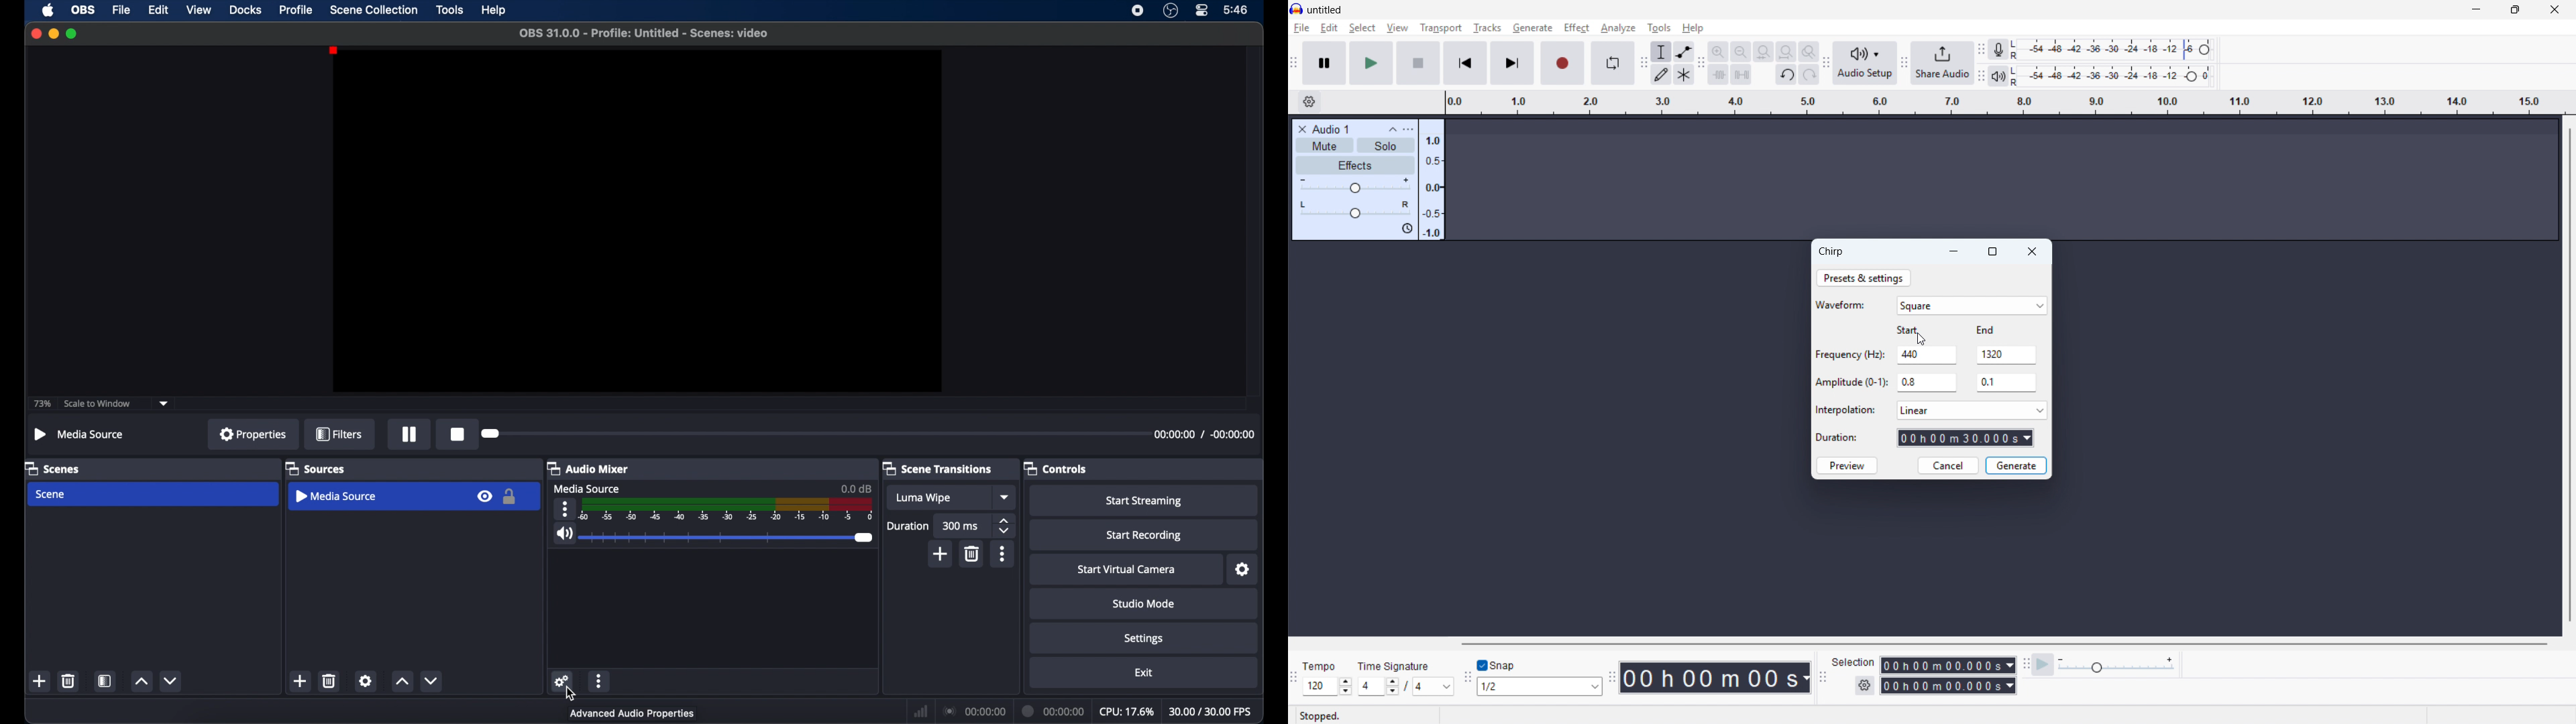  What do you see at coordinates (599, 680) in the screenshot?
I see `more options` at bounding box center [599, 680].